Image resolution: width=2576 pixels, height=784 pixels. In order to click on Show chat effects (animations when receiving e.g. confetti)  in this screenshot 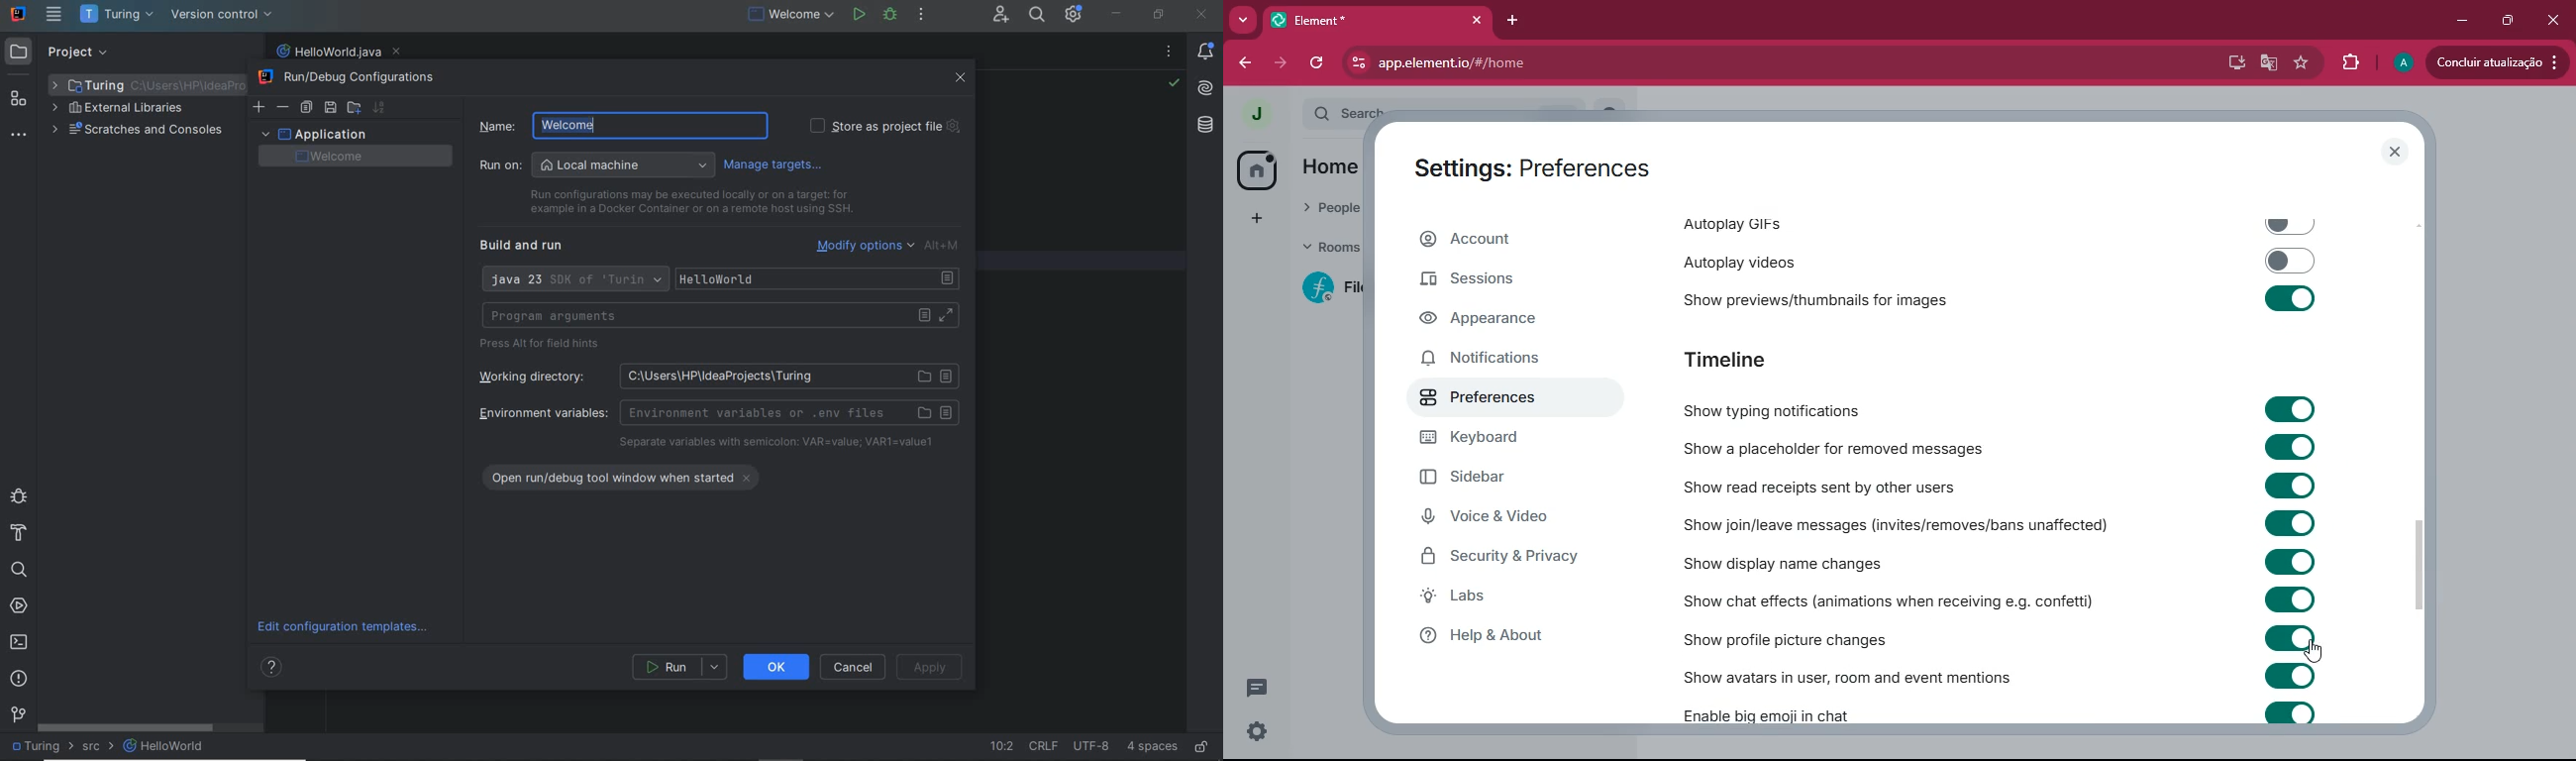, I will do `click(2009, 602)`.